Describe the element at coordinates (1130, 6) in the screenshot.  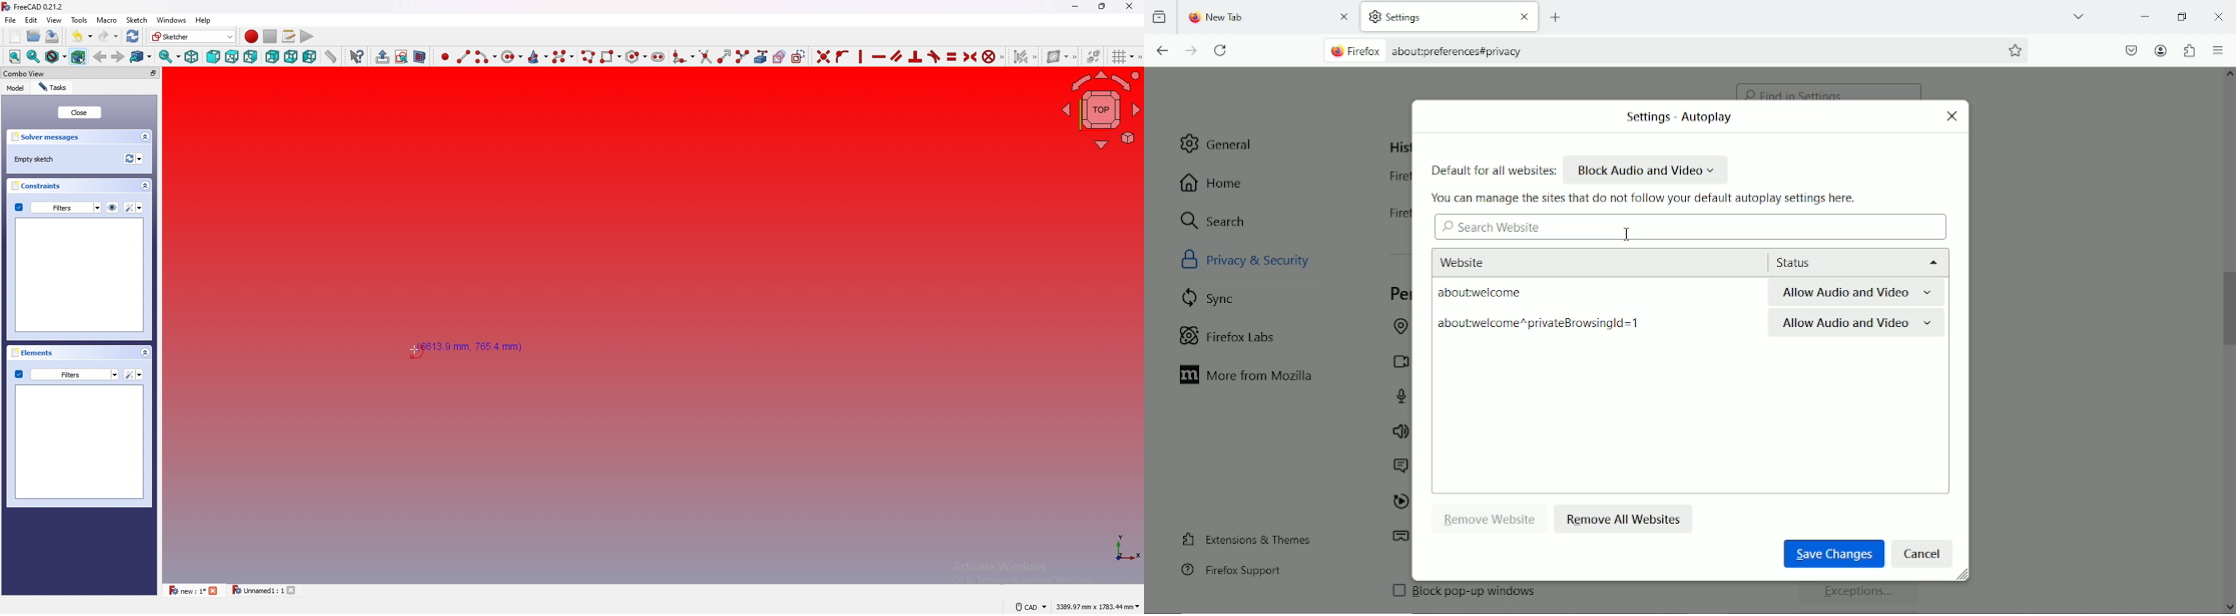
I see `close` at that location.